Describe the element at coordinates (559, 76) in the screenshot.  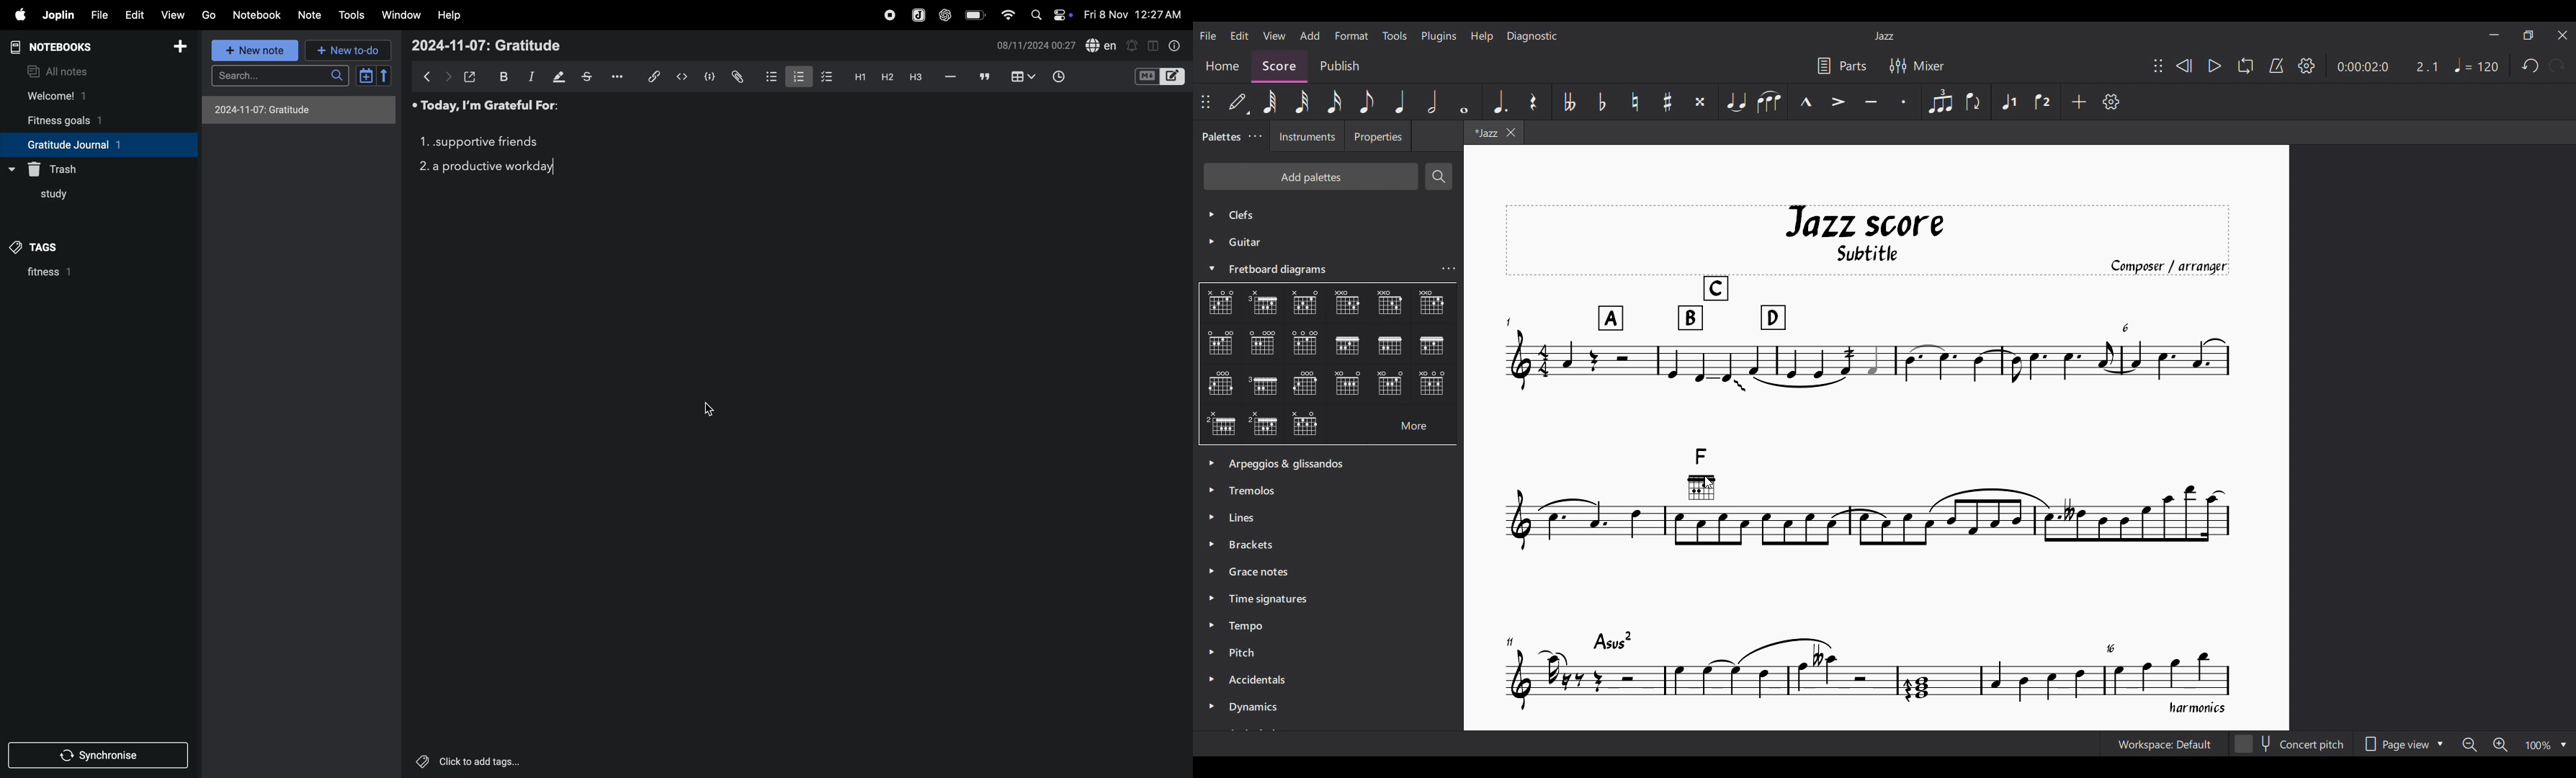
I see `highlight` at that location.